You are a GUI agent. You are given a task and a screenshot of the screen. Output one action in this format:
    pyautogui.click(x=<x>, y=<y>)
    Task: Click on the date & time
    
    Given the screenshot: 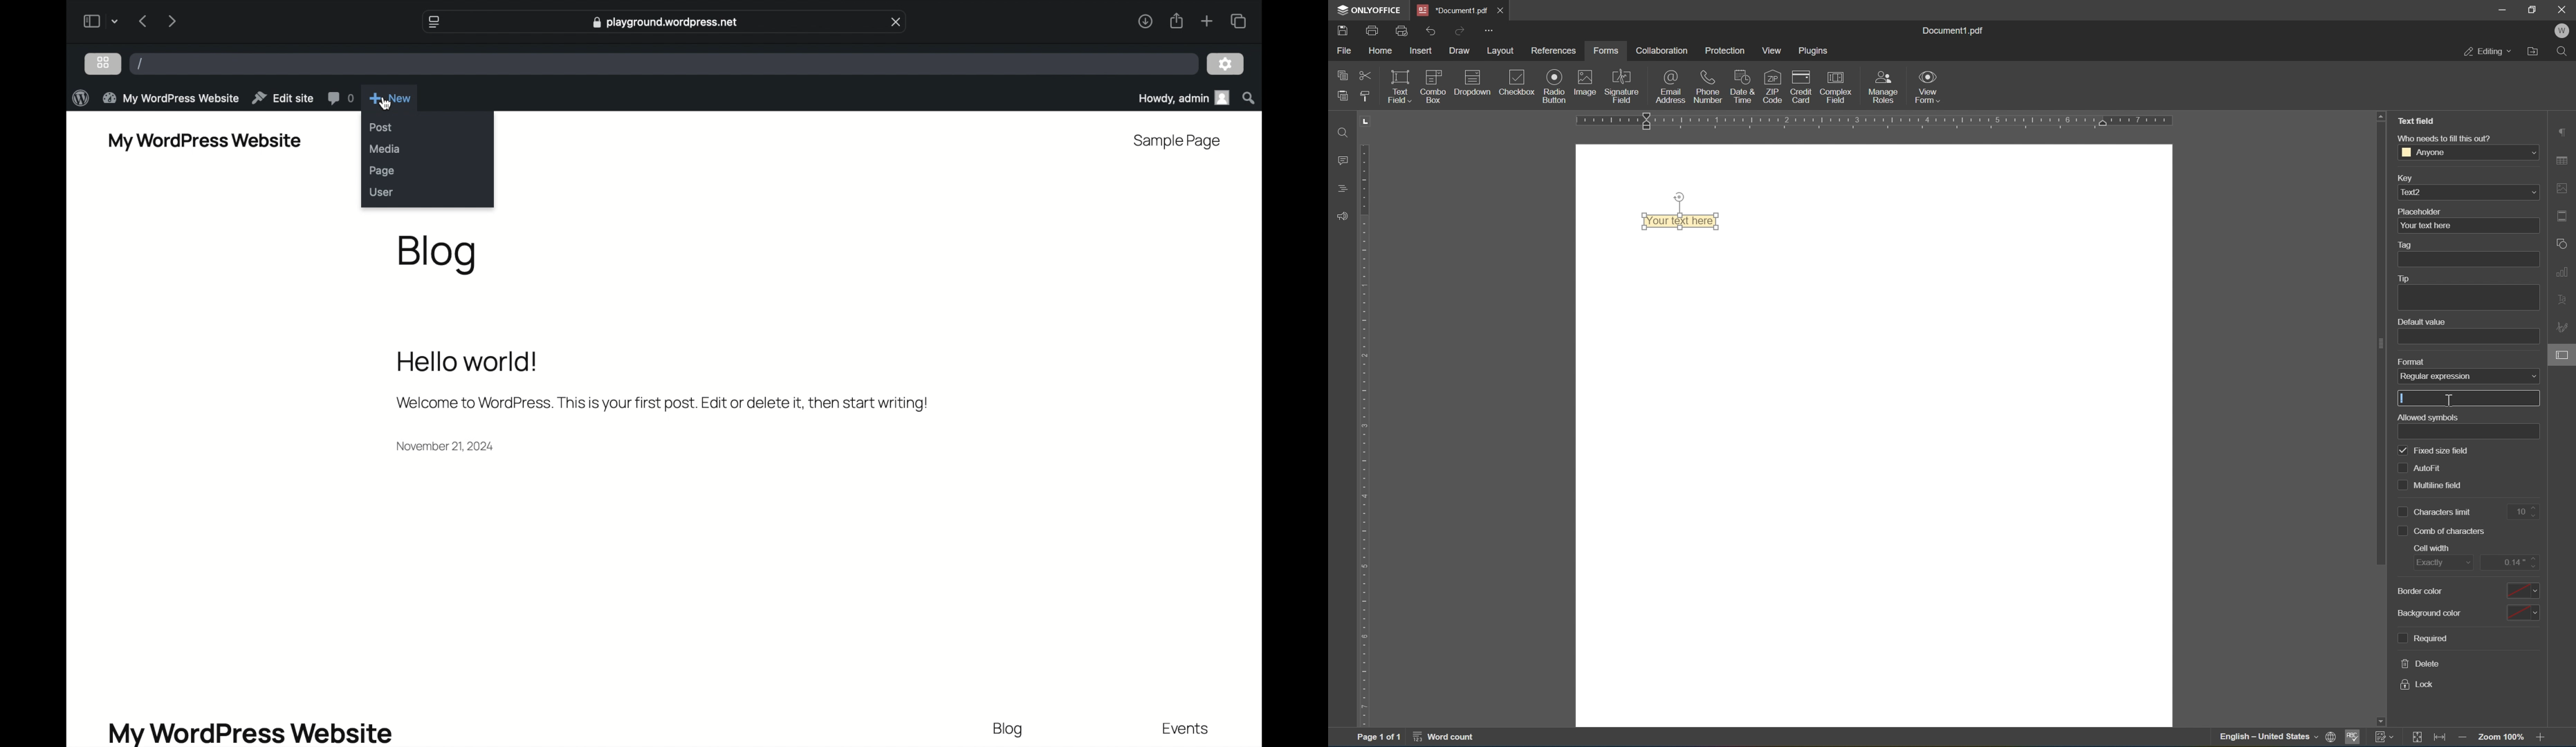 What is the action you would take?
    pyautogui.click(x=1743, y=85)
    